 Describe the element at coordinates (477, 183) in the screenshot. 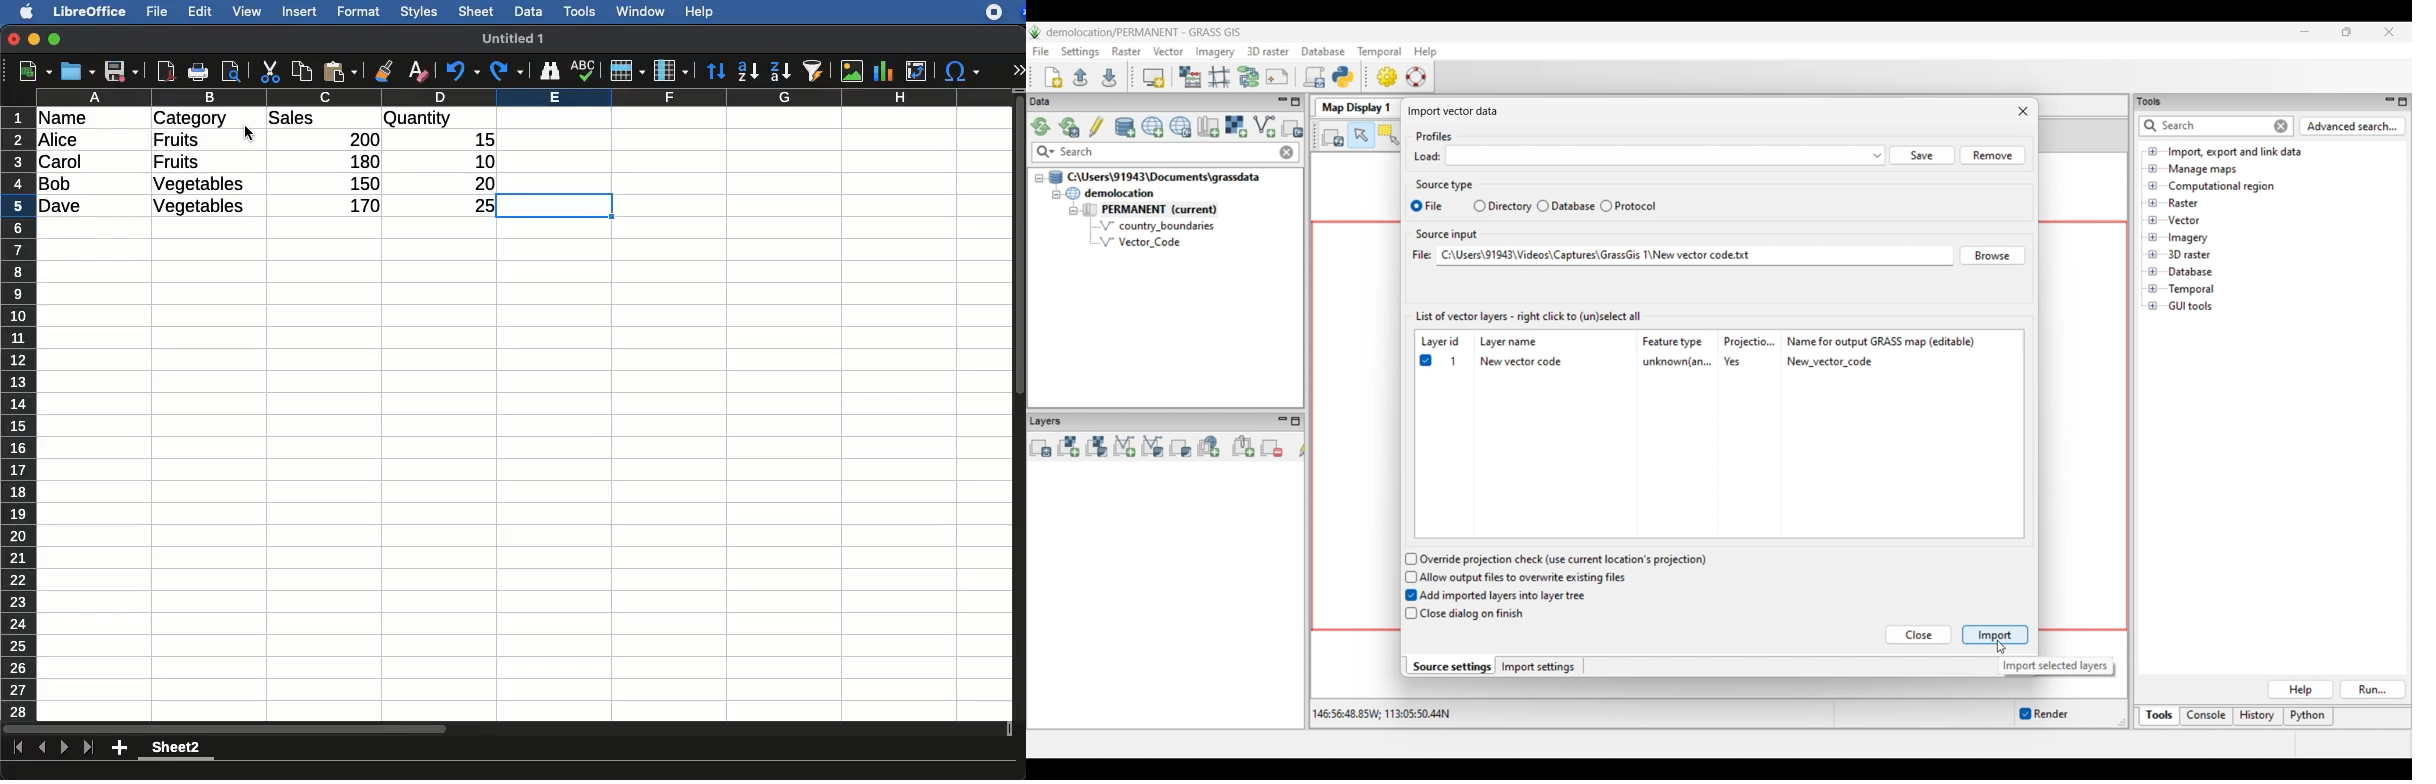

I see `20` at that location.